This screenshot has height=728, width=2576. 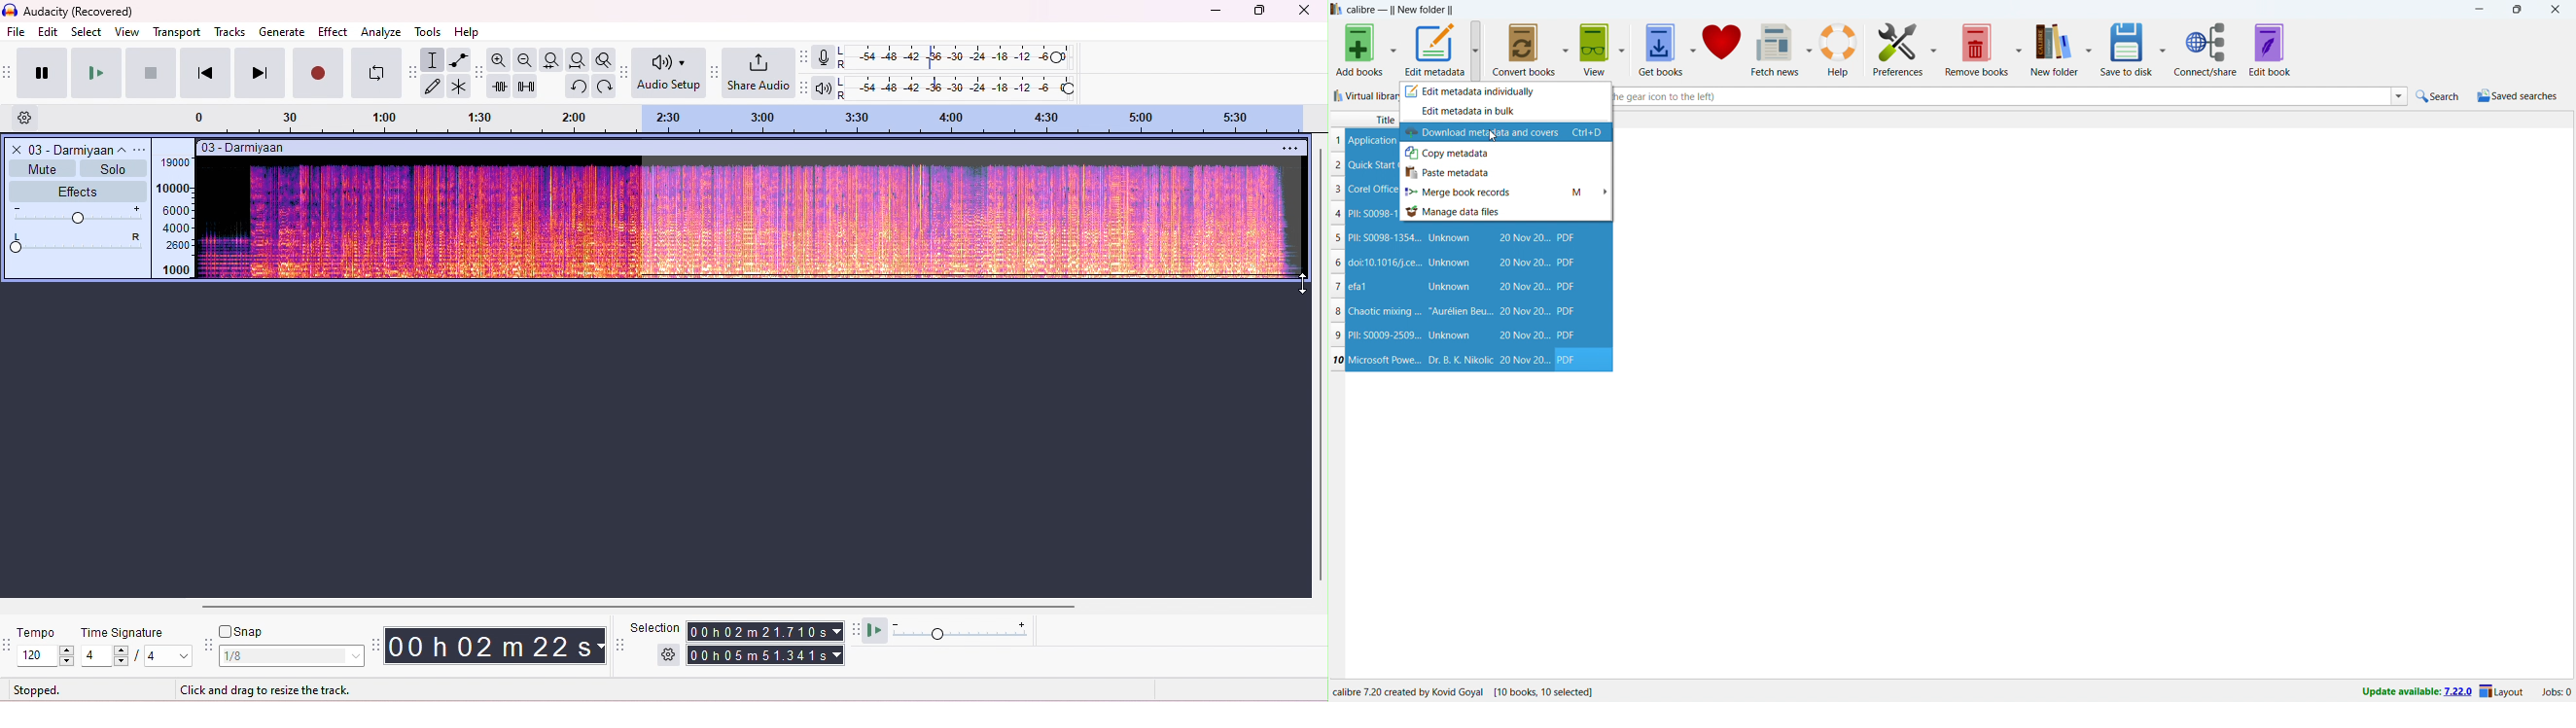 I want to click on share audio, so click(x=760, y=74).